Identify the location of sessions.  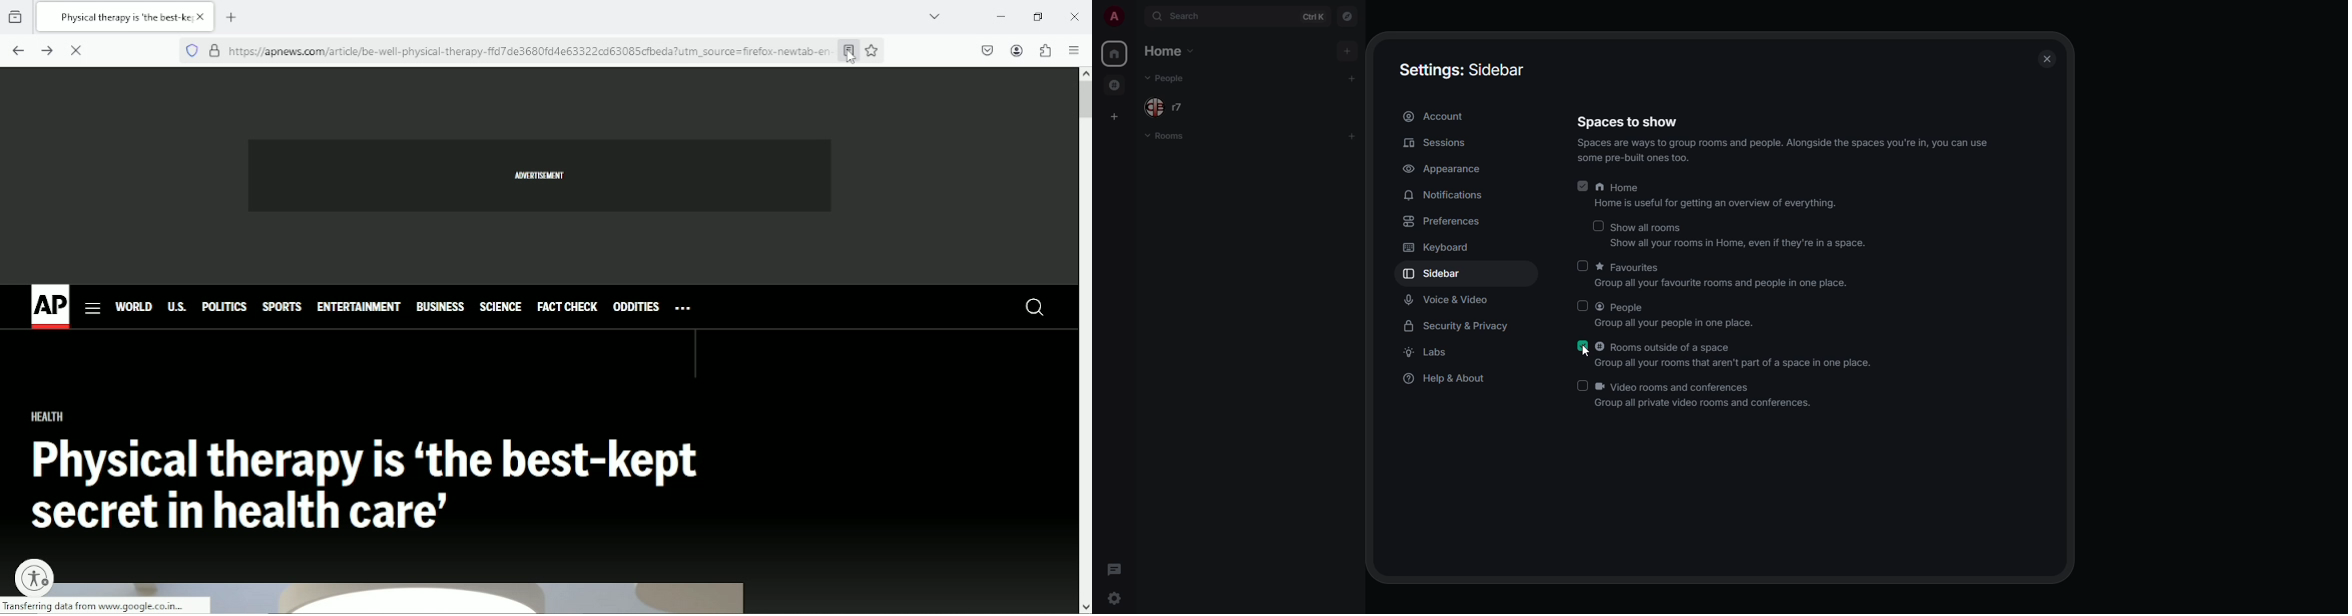
(1436, 144).